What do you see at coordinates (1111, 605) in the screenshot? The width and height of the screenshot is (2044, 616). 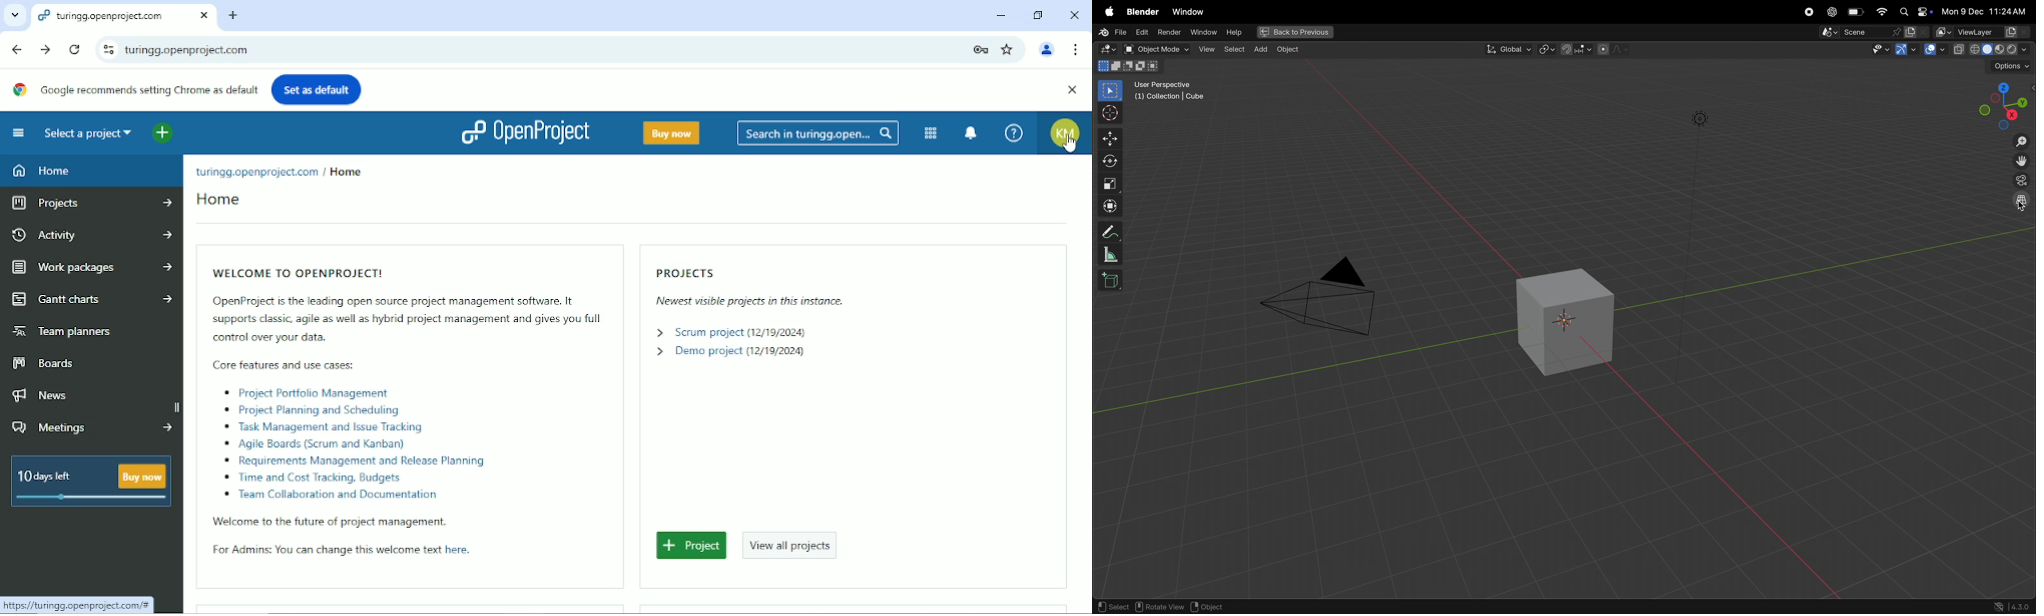 I see `select` at bounding box center [1111, 605].